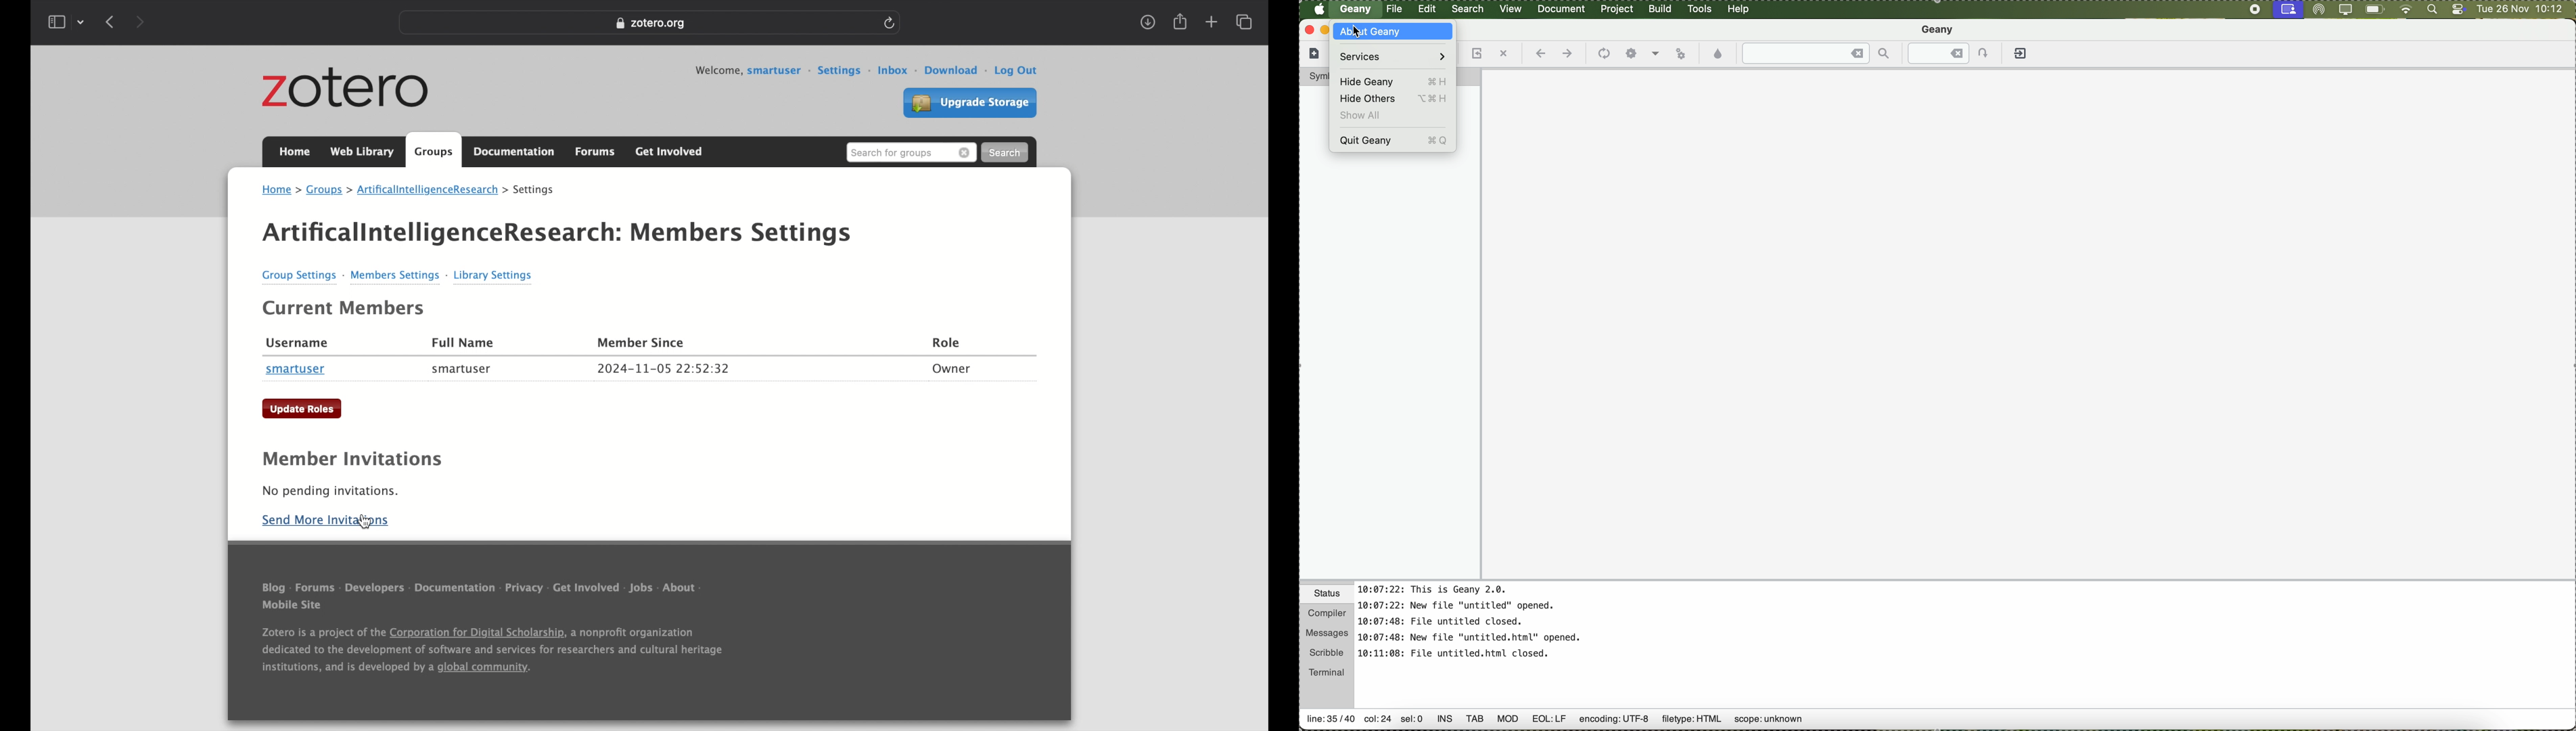 The width and height of the screenshot is (2576, 756). What do you see at coordinates (1359, 35) in the screenshot?
I see `Pointer` at bounding box center [1359, 35].